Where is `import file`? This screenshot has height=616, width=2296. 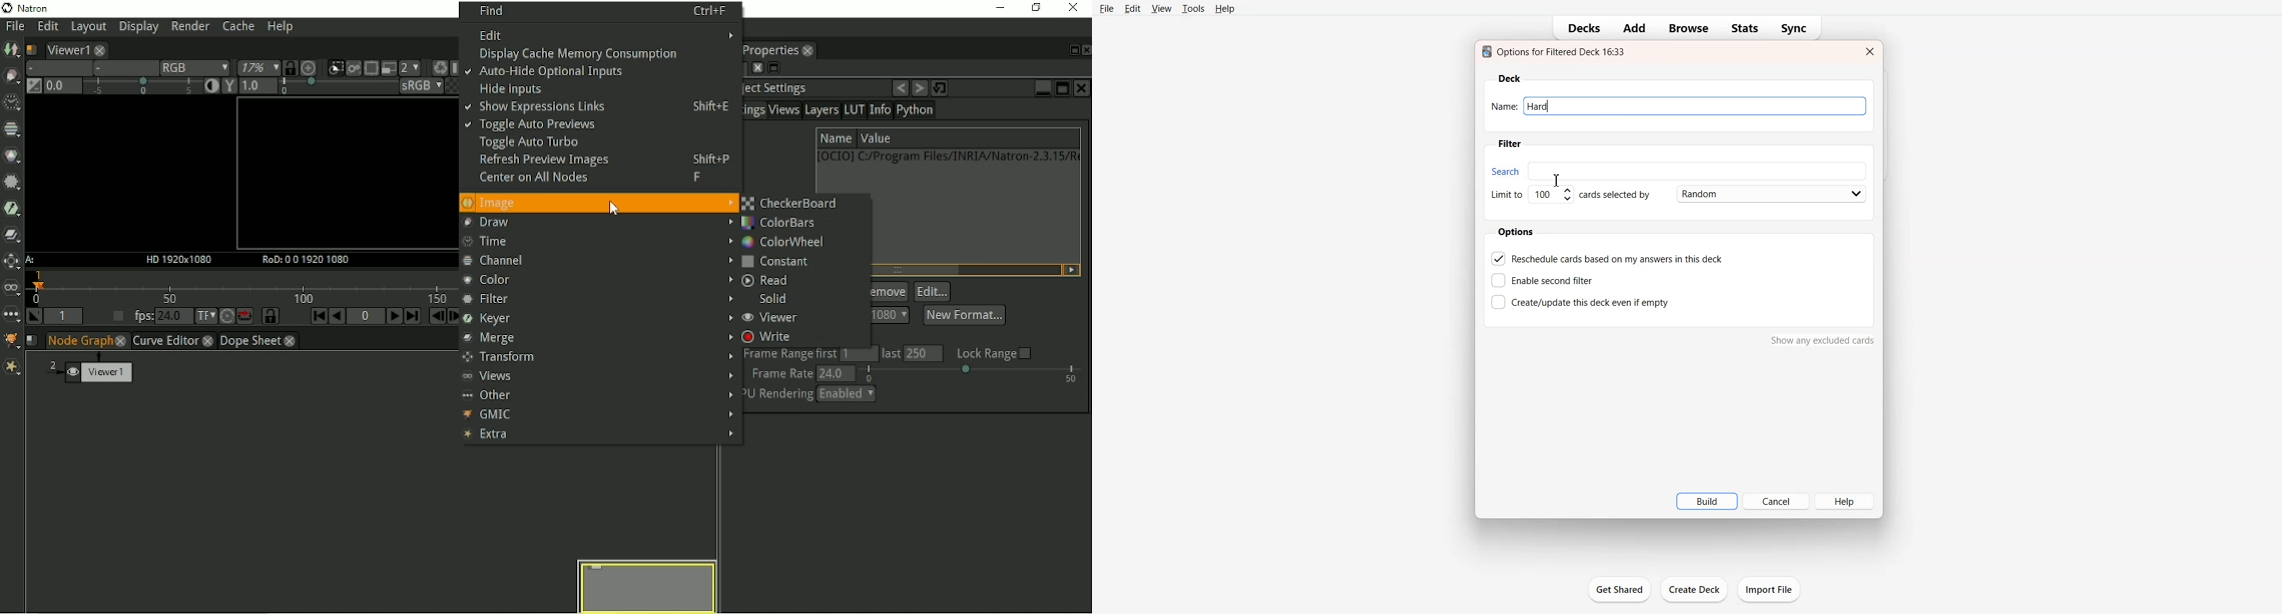
import file is located at coordinates (1774, 589).